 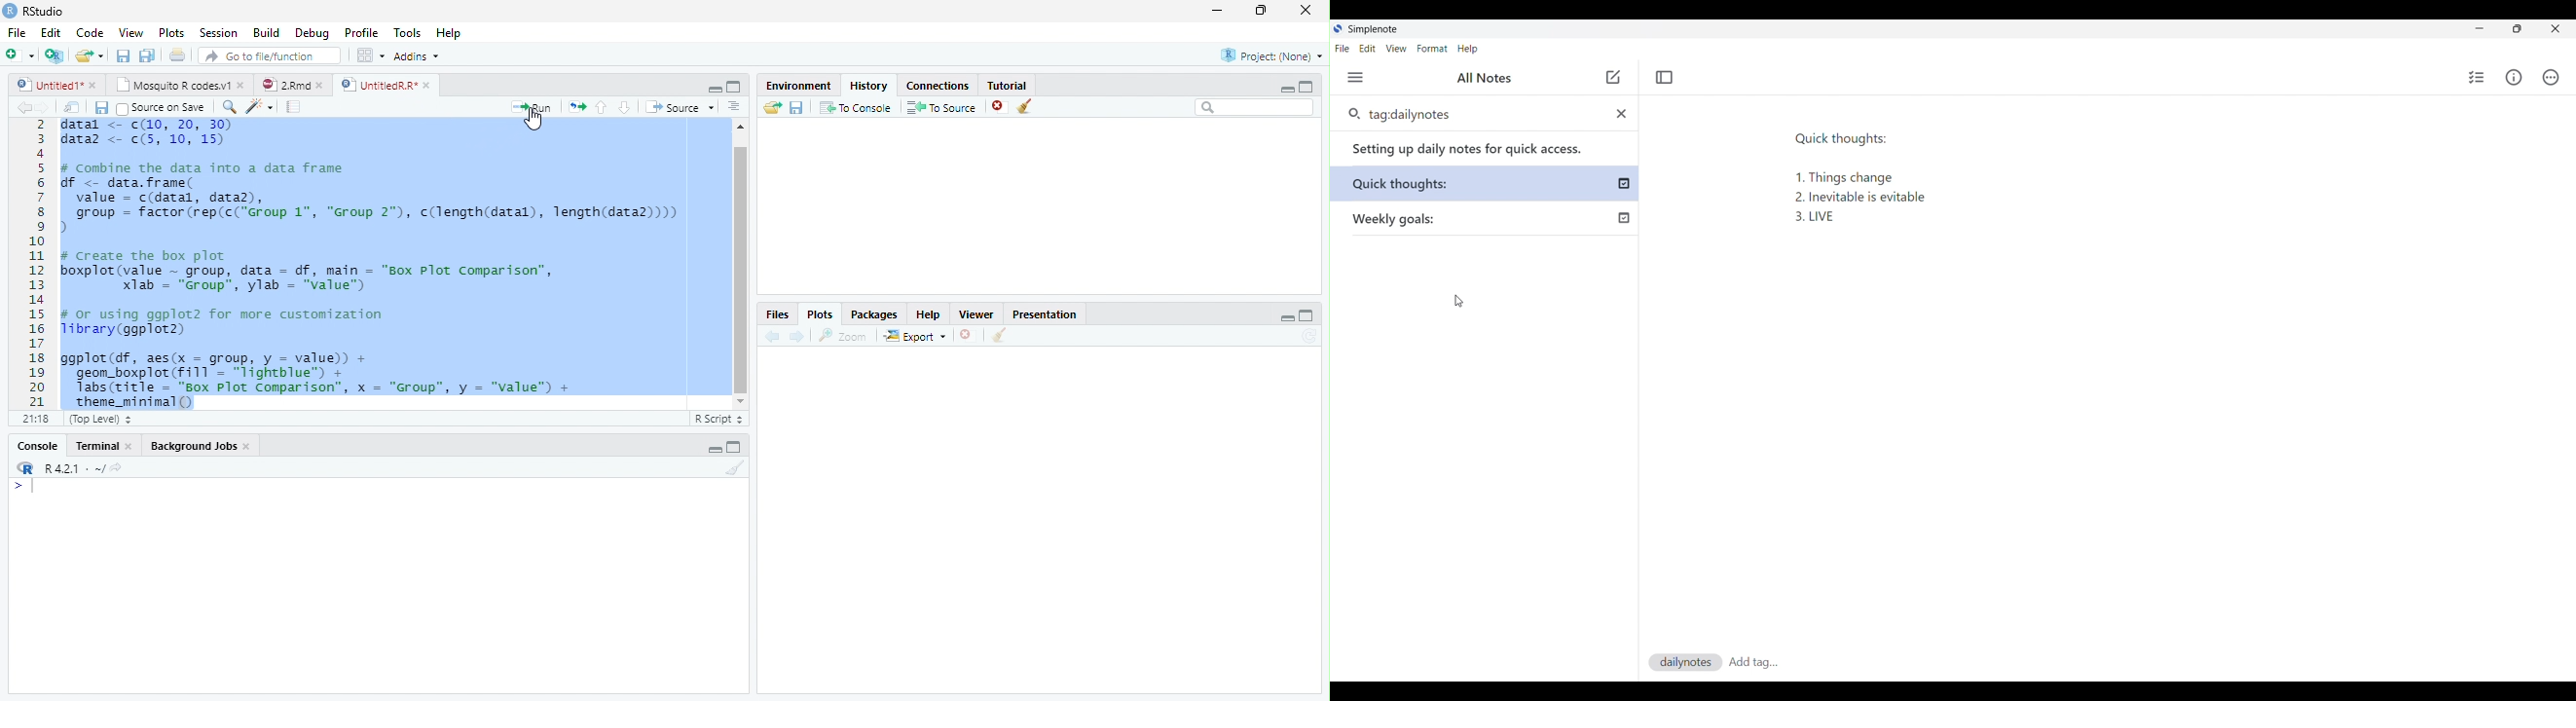 I want to click on Cursor, so click(x=1458, y=301).